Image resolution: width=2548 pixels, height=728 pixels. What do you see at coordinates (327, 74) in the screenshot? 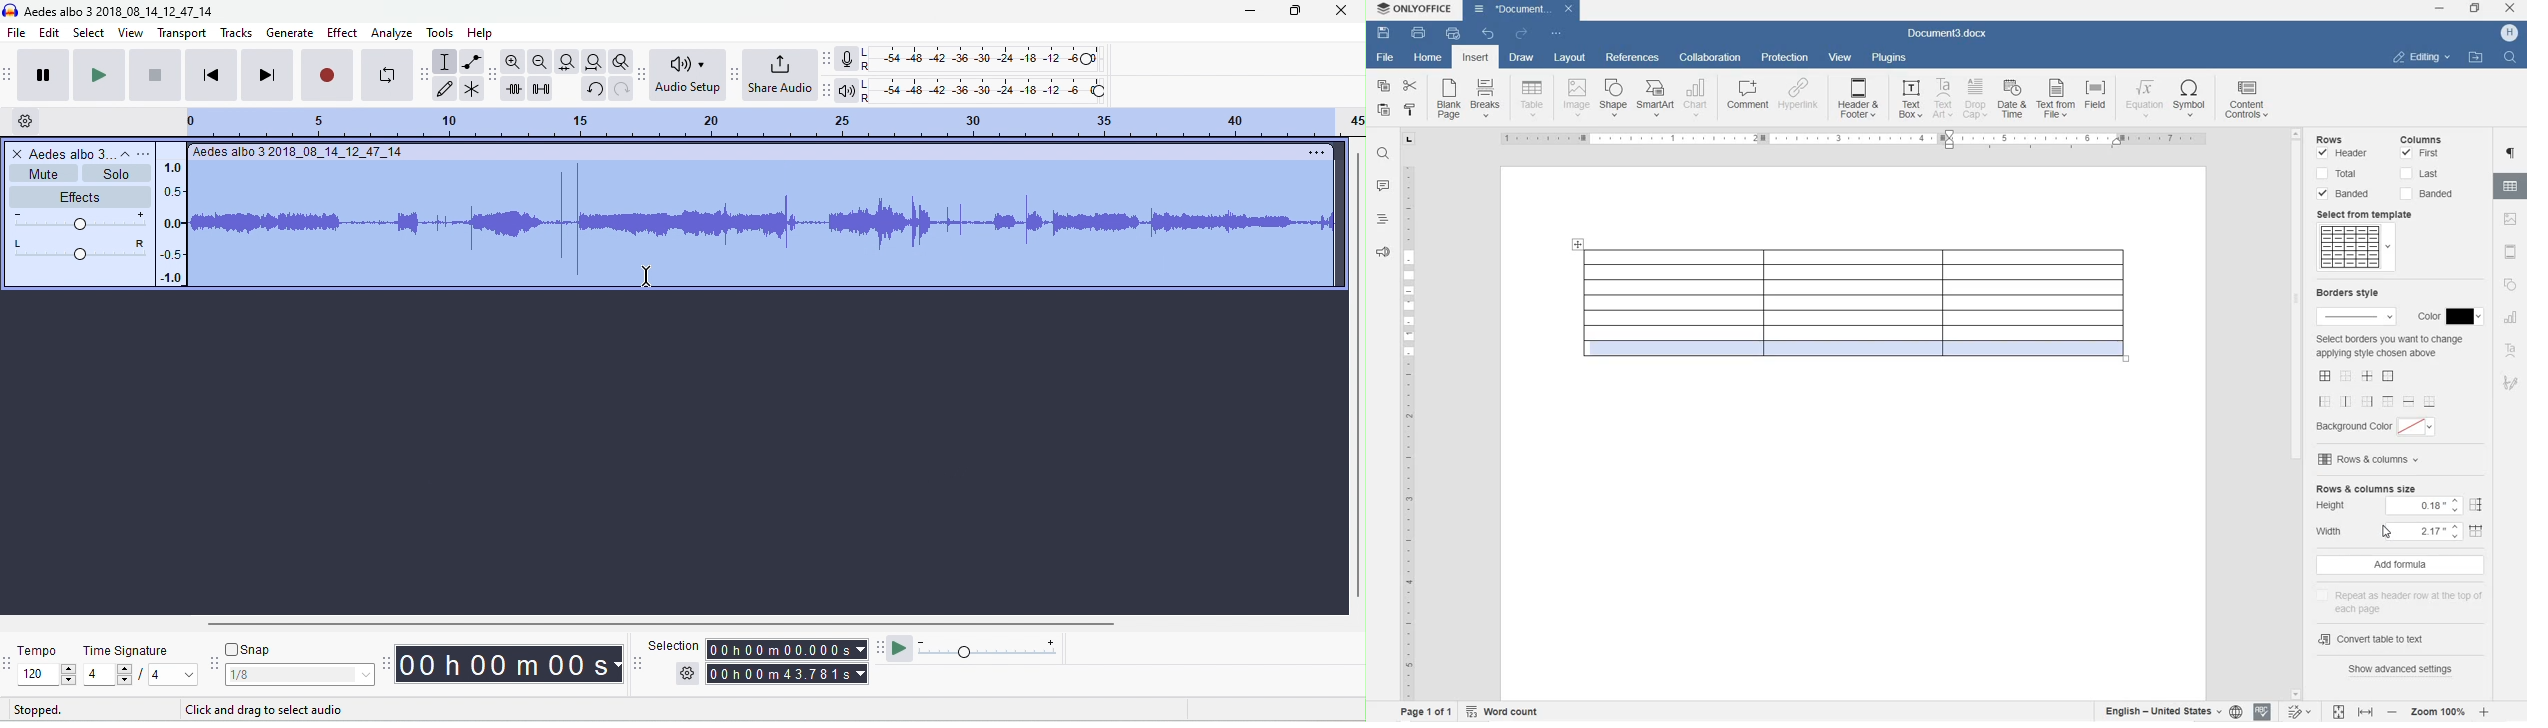
I see `record` at bounding box center [327, 74].